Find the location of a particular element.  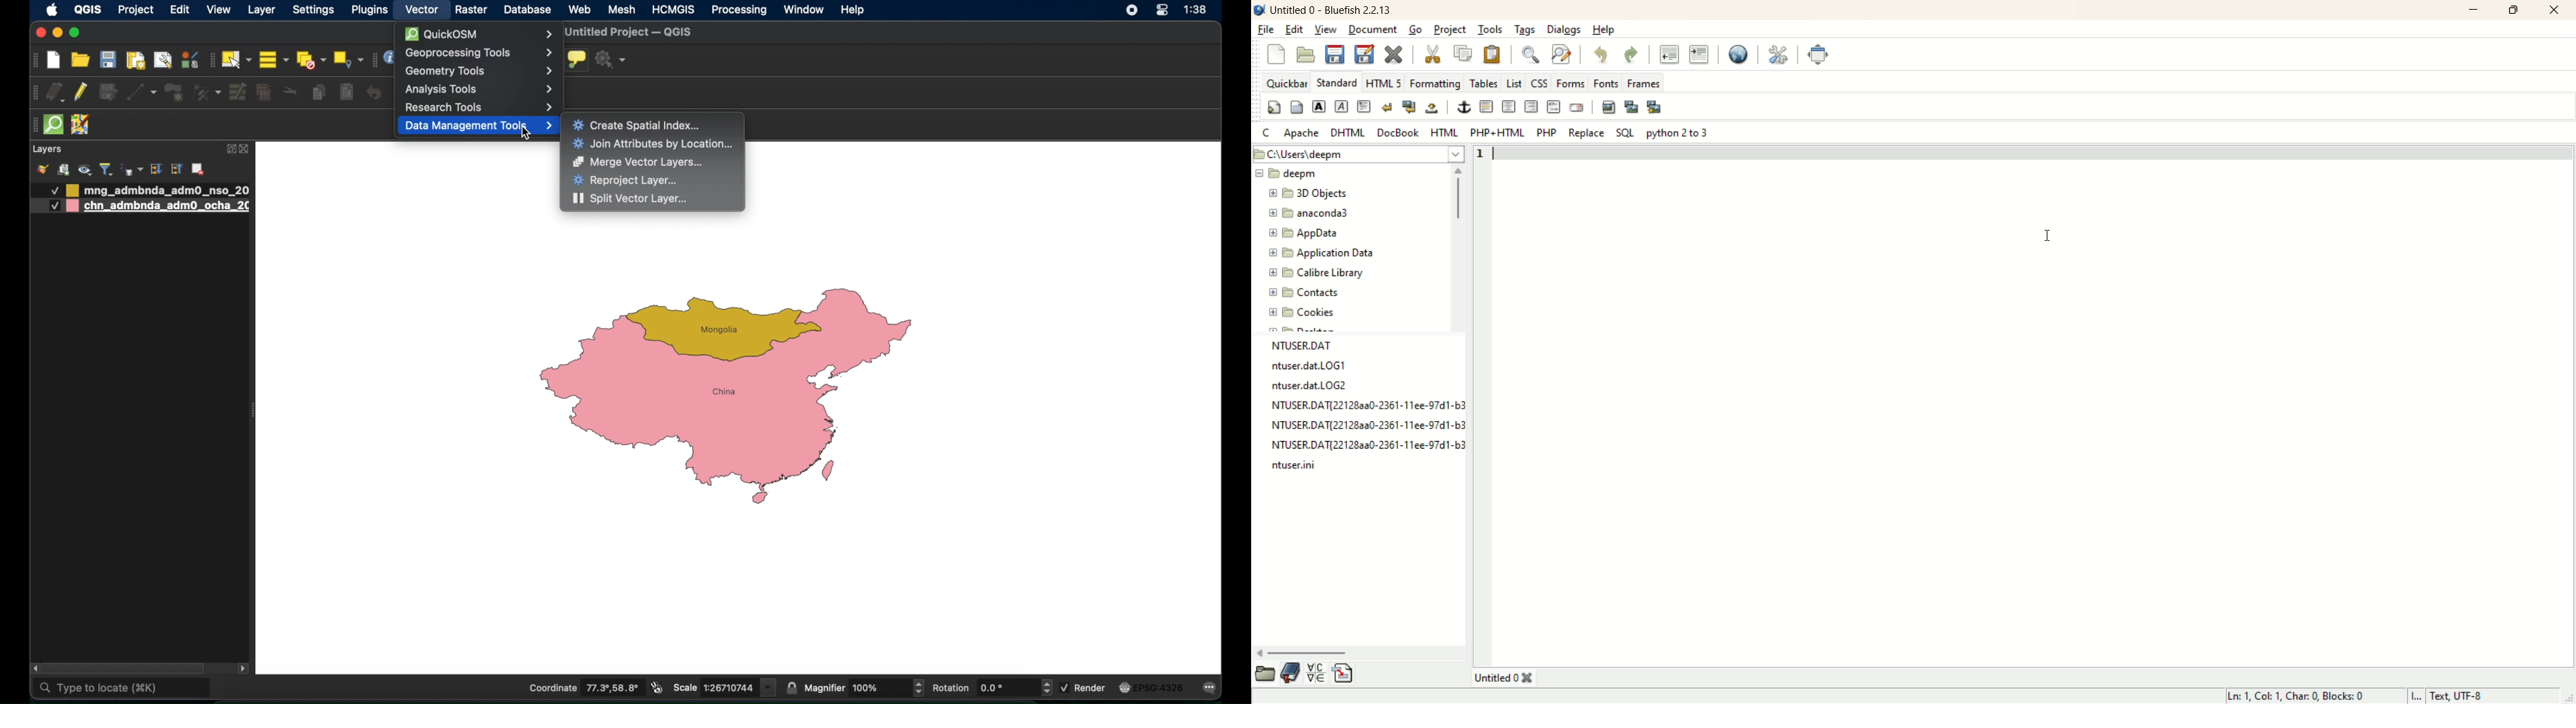

Analysis Tools is located at coordinates (480, 89).